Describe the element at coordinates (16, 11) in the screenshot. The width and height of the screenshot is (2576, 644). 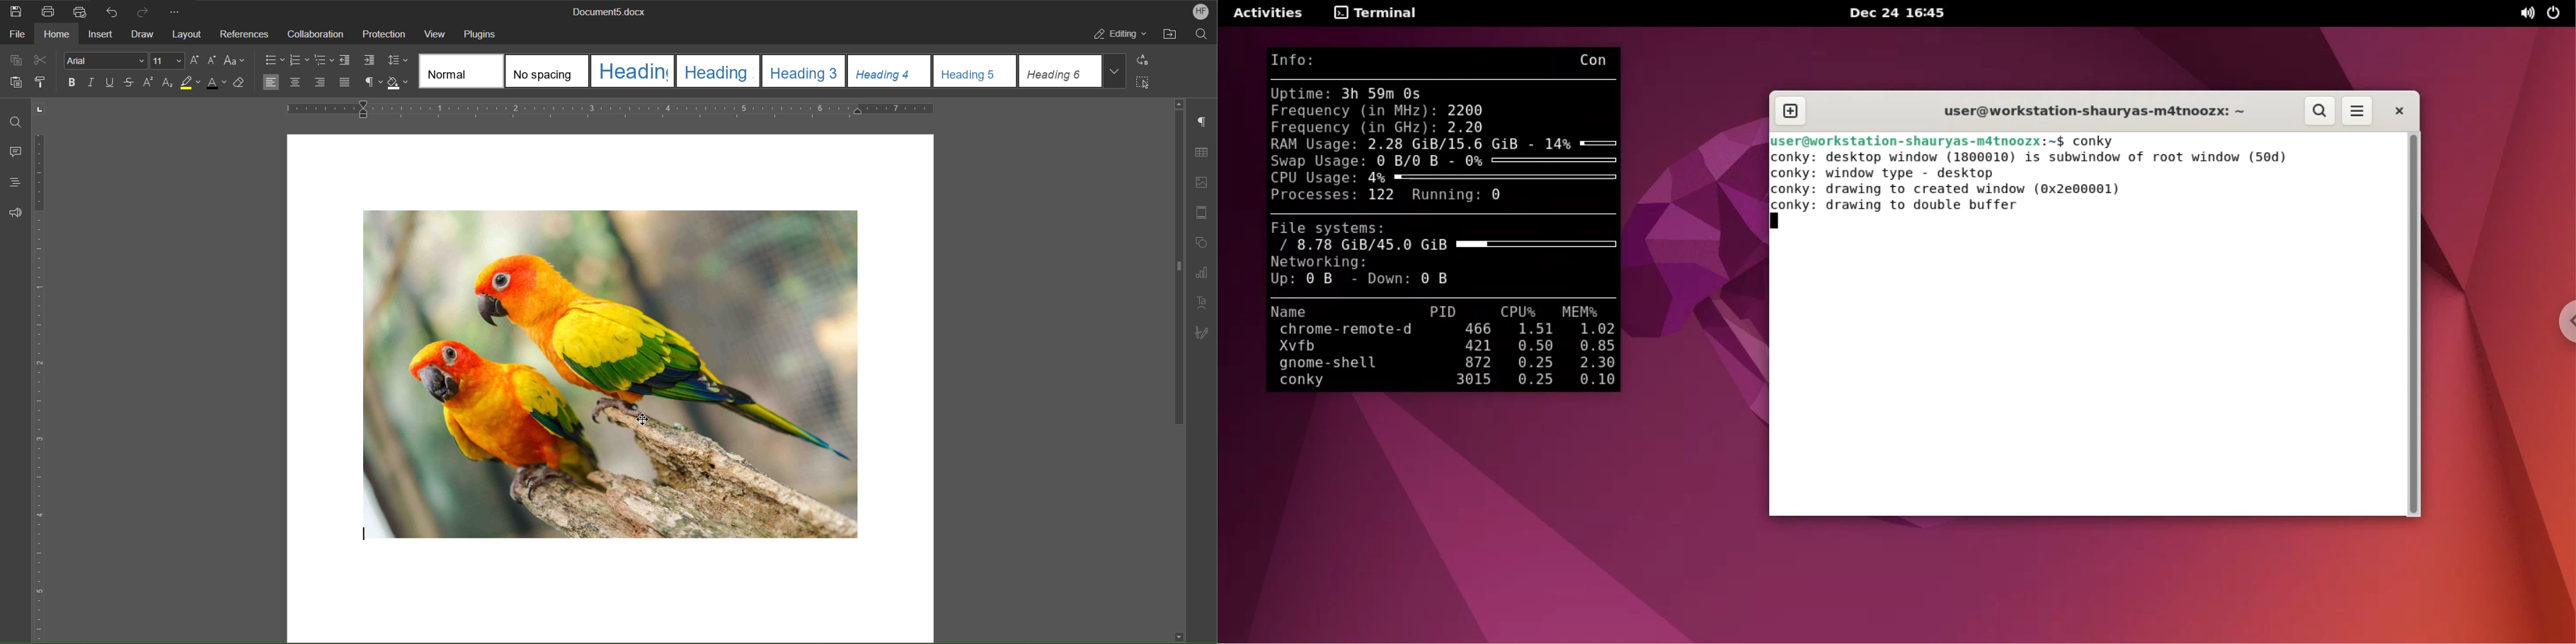
I see `Save` at that location.